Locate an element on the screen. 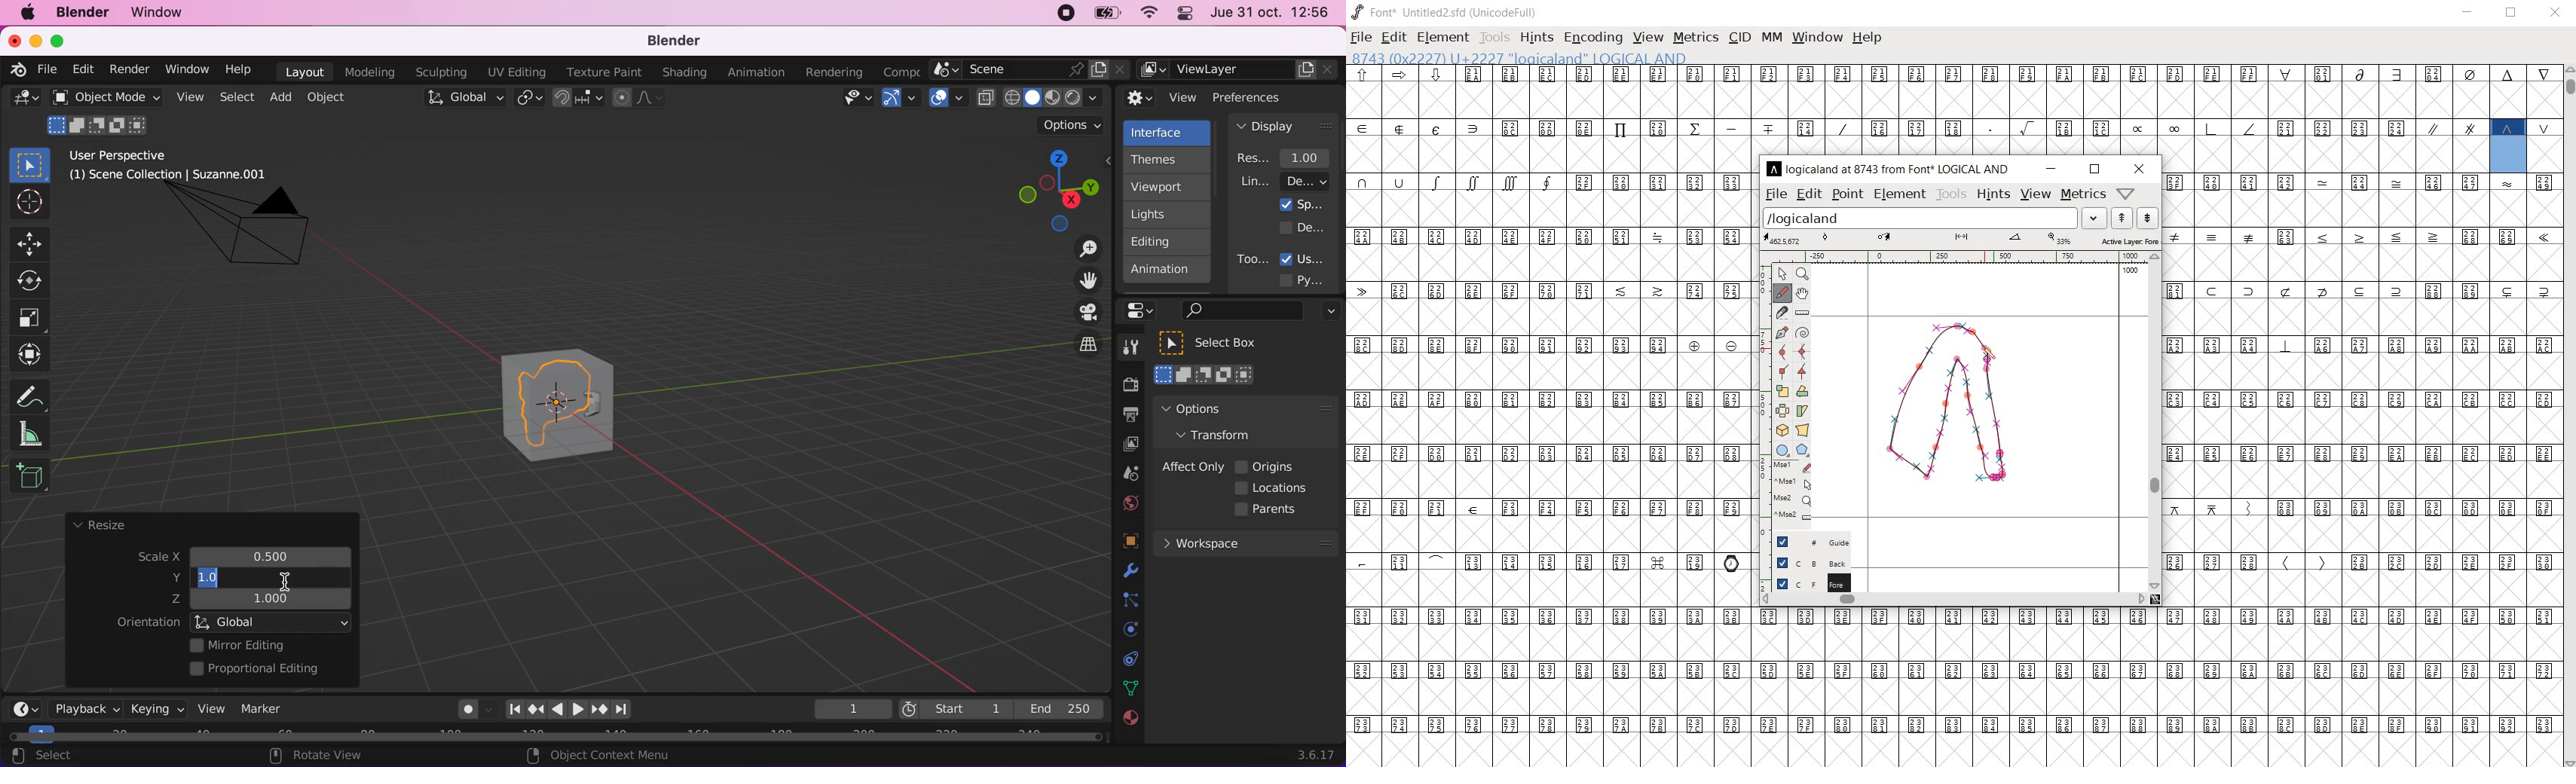 This screenshot has height=784, width=2576. view is located at coordinates (1647, 37).